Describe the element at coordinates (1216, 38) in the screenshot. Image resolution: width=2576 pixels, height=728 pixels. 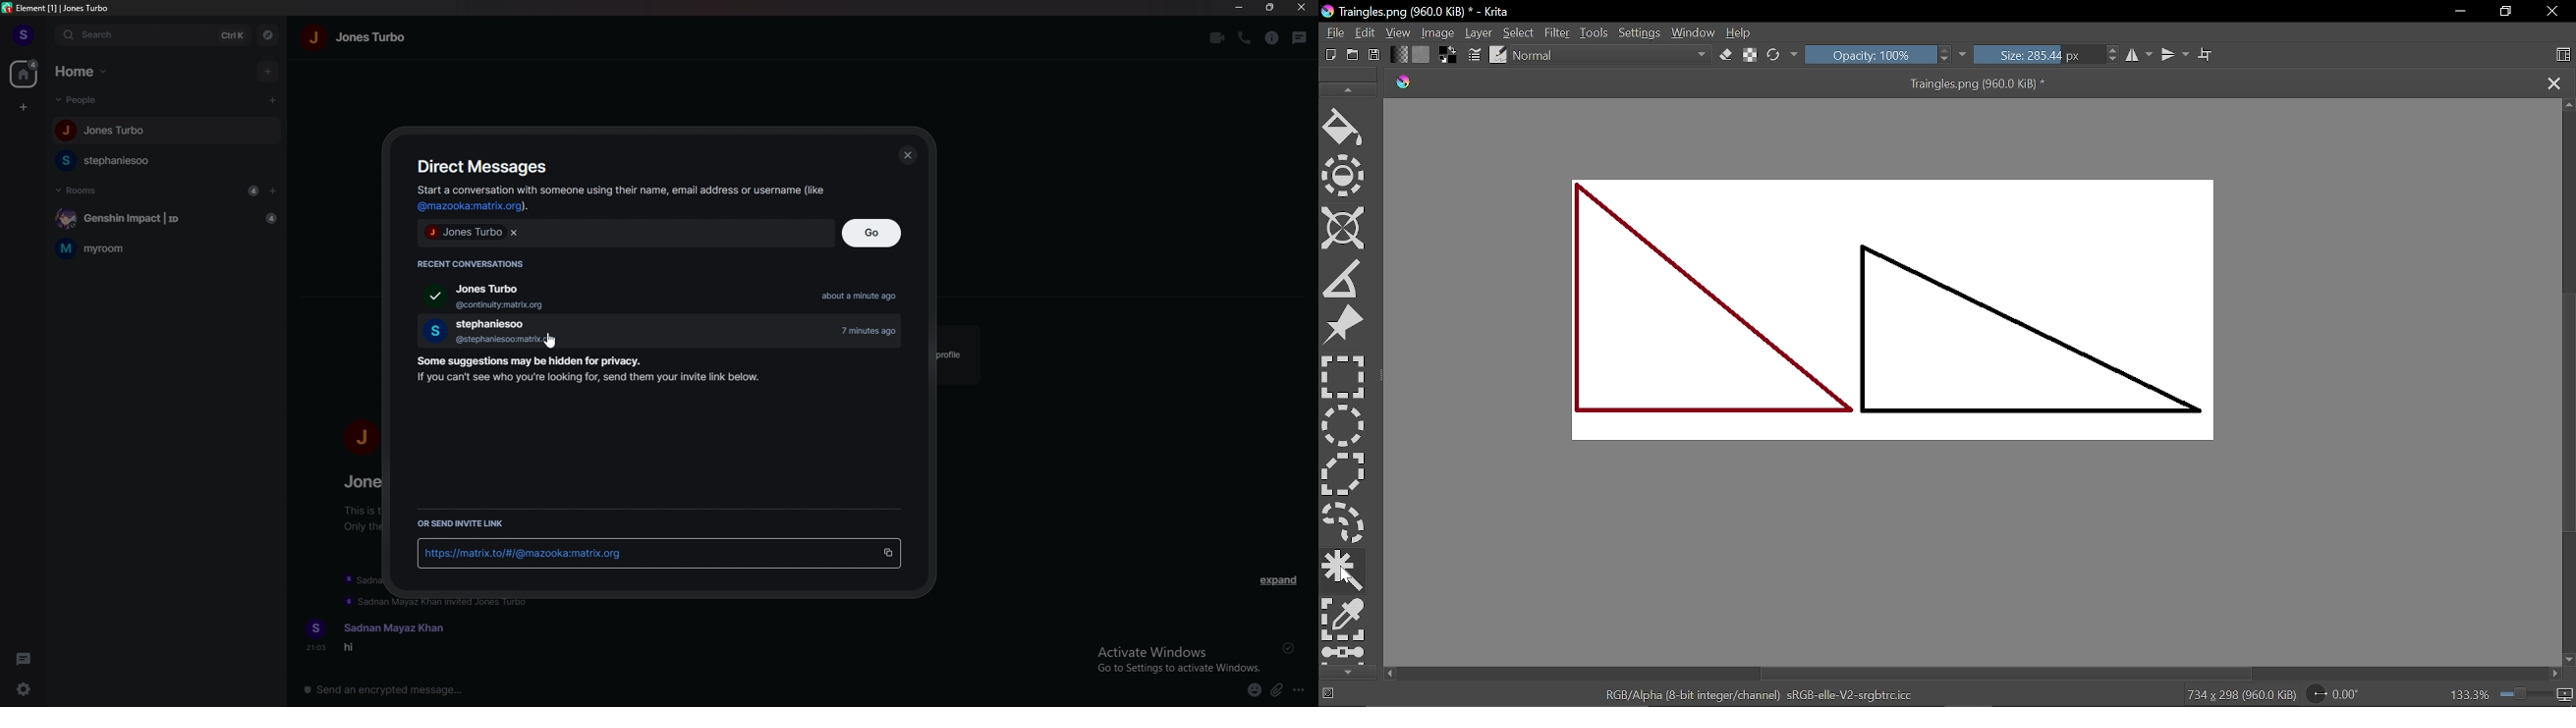
I see `video call` at that location.